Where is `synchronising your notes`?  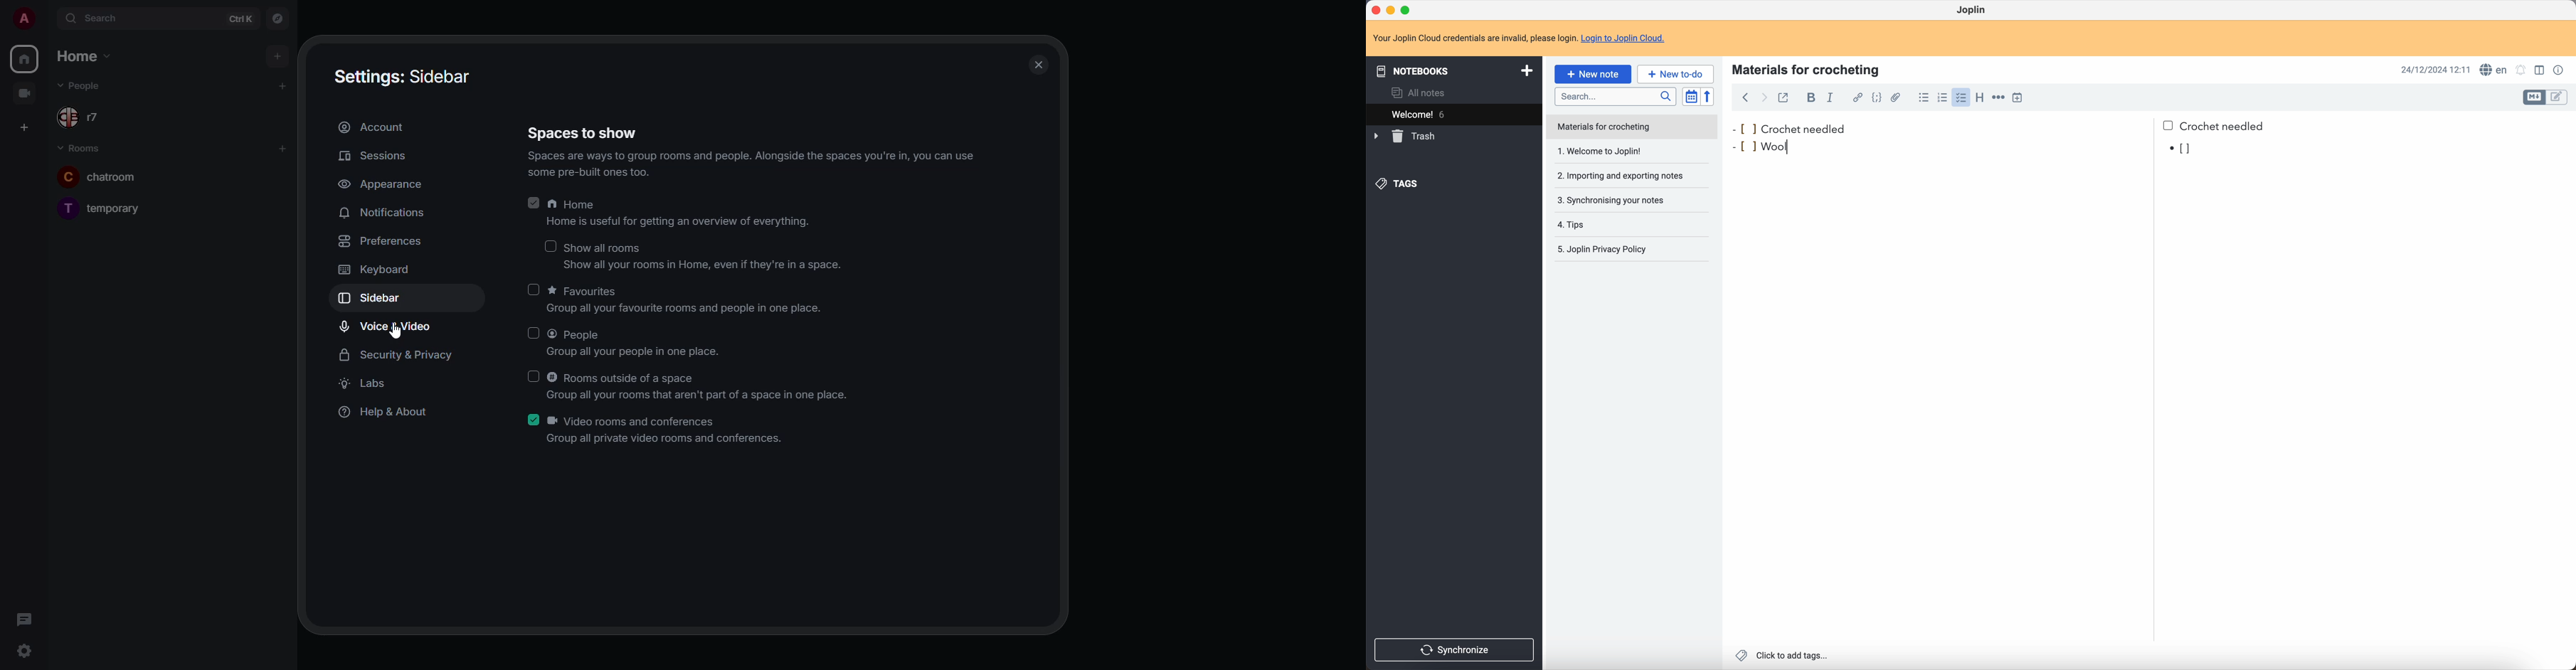
synchronising your notes is located at coordinates (1626, 200).